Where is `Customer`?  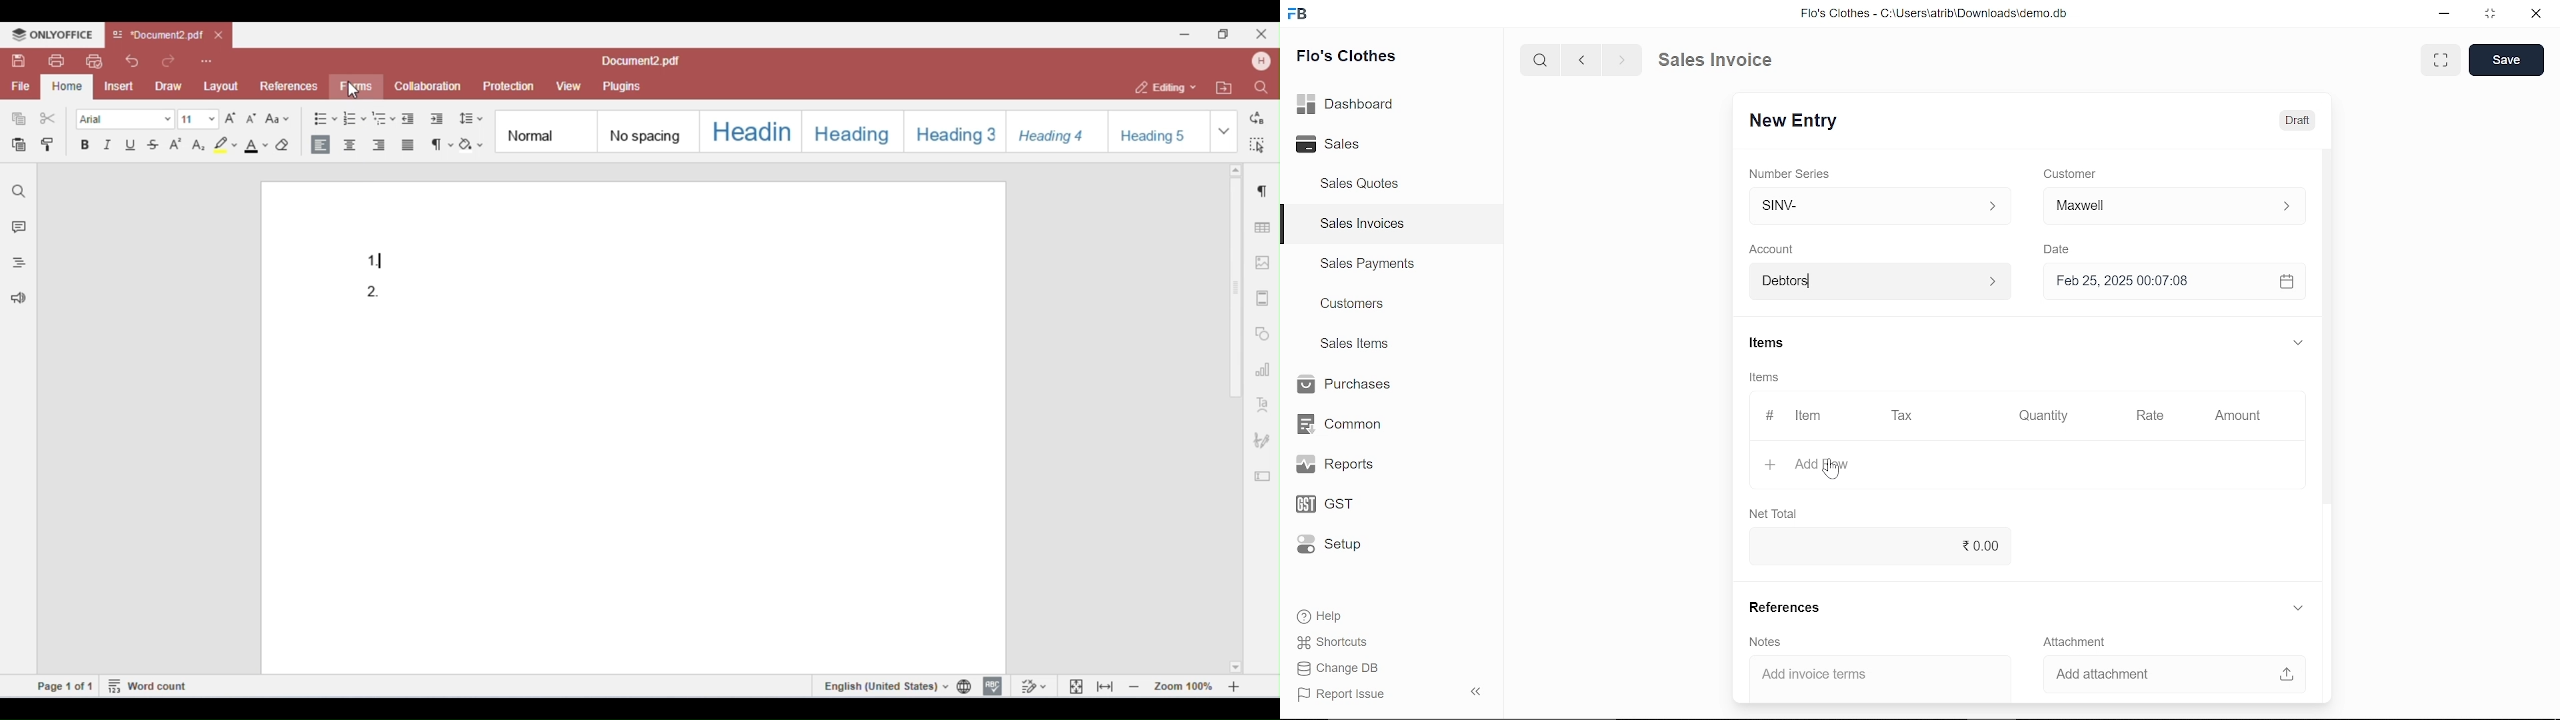
Customer is located at coordinates (2070, 173).